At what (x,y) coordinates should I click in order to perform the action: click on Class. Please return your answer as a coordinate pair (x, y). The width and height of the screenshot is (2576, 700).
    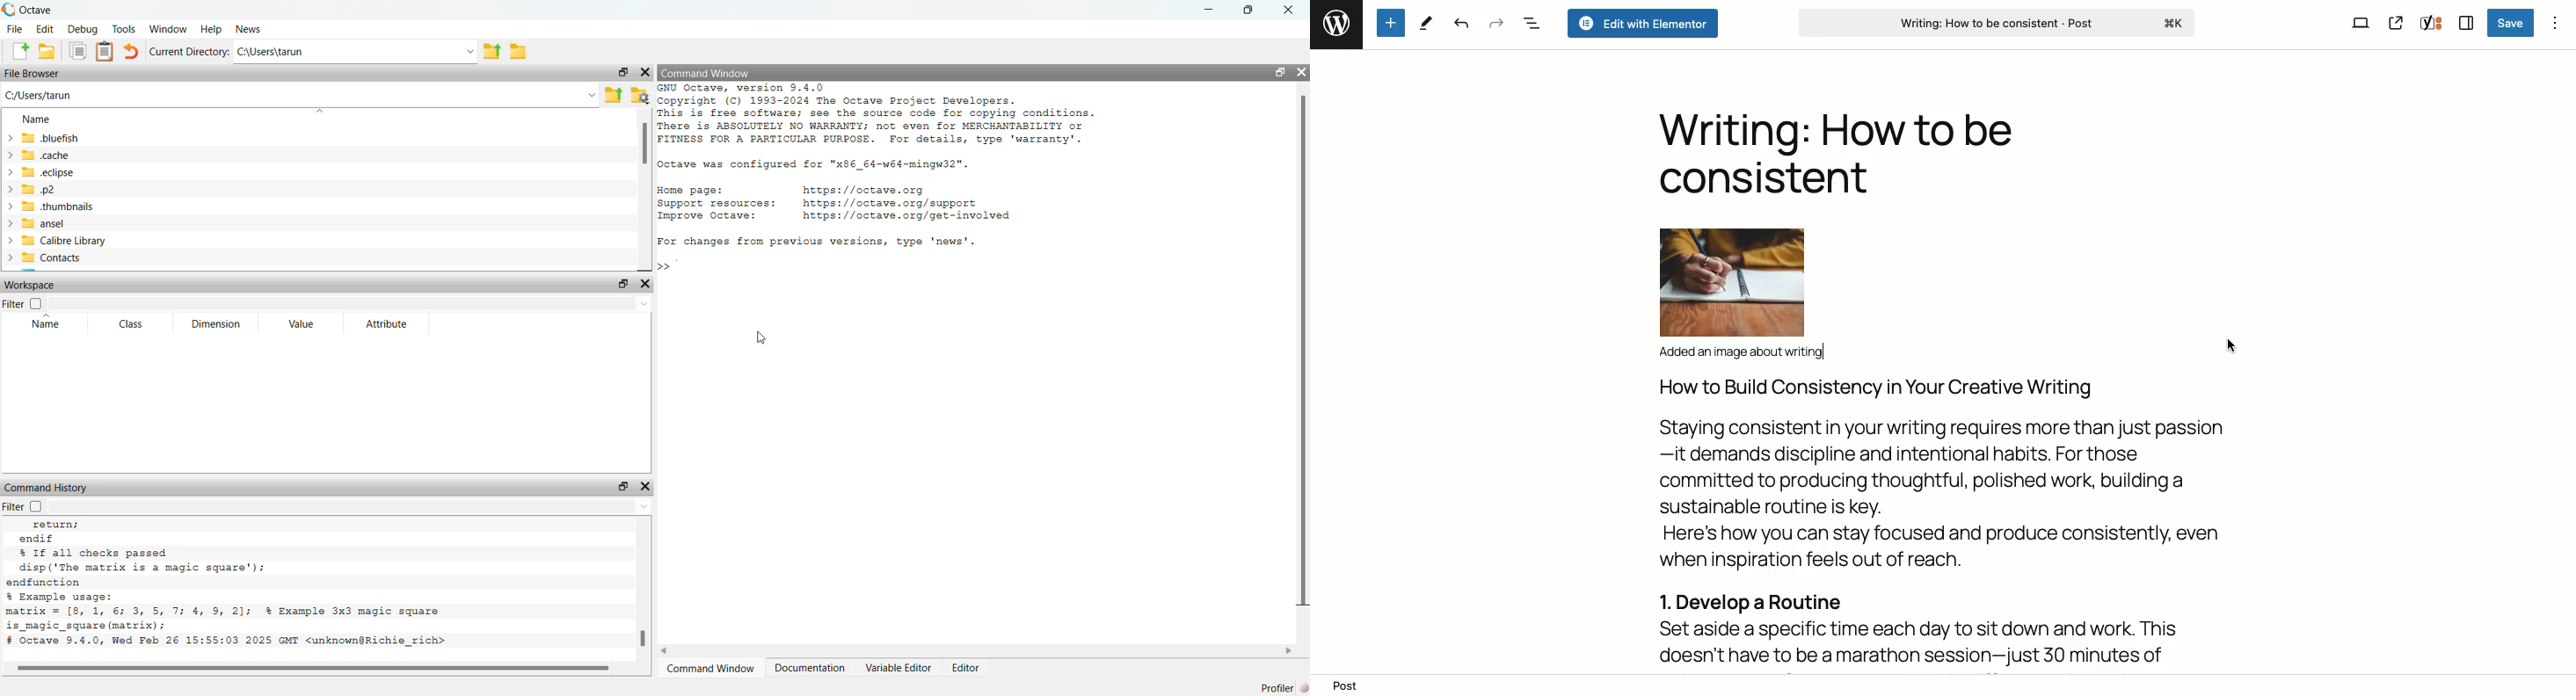
    Looking at the image, I should click on (132, 325).